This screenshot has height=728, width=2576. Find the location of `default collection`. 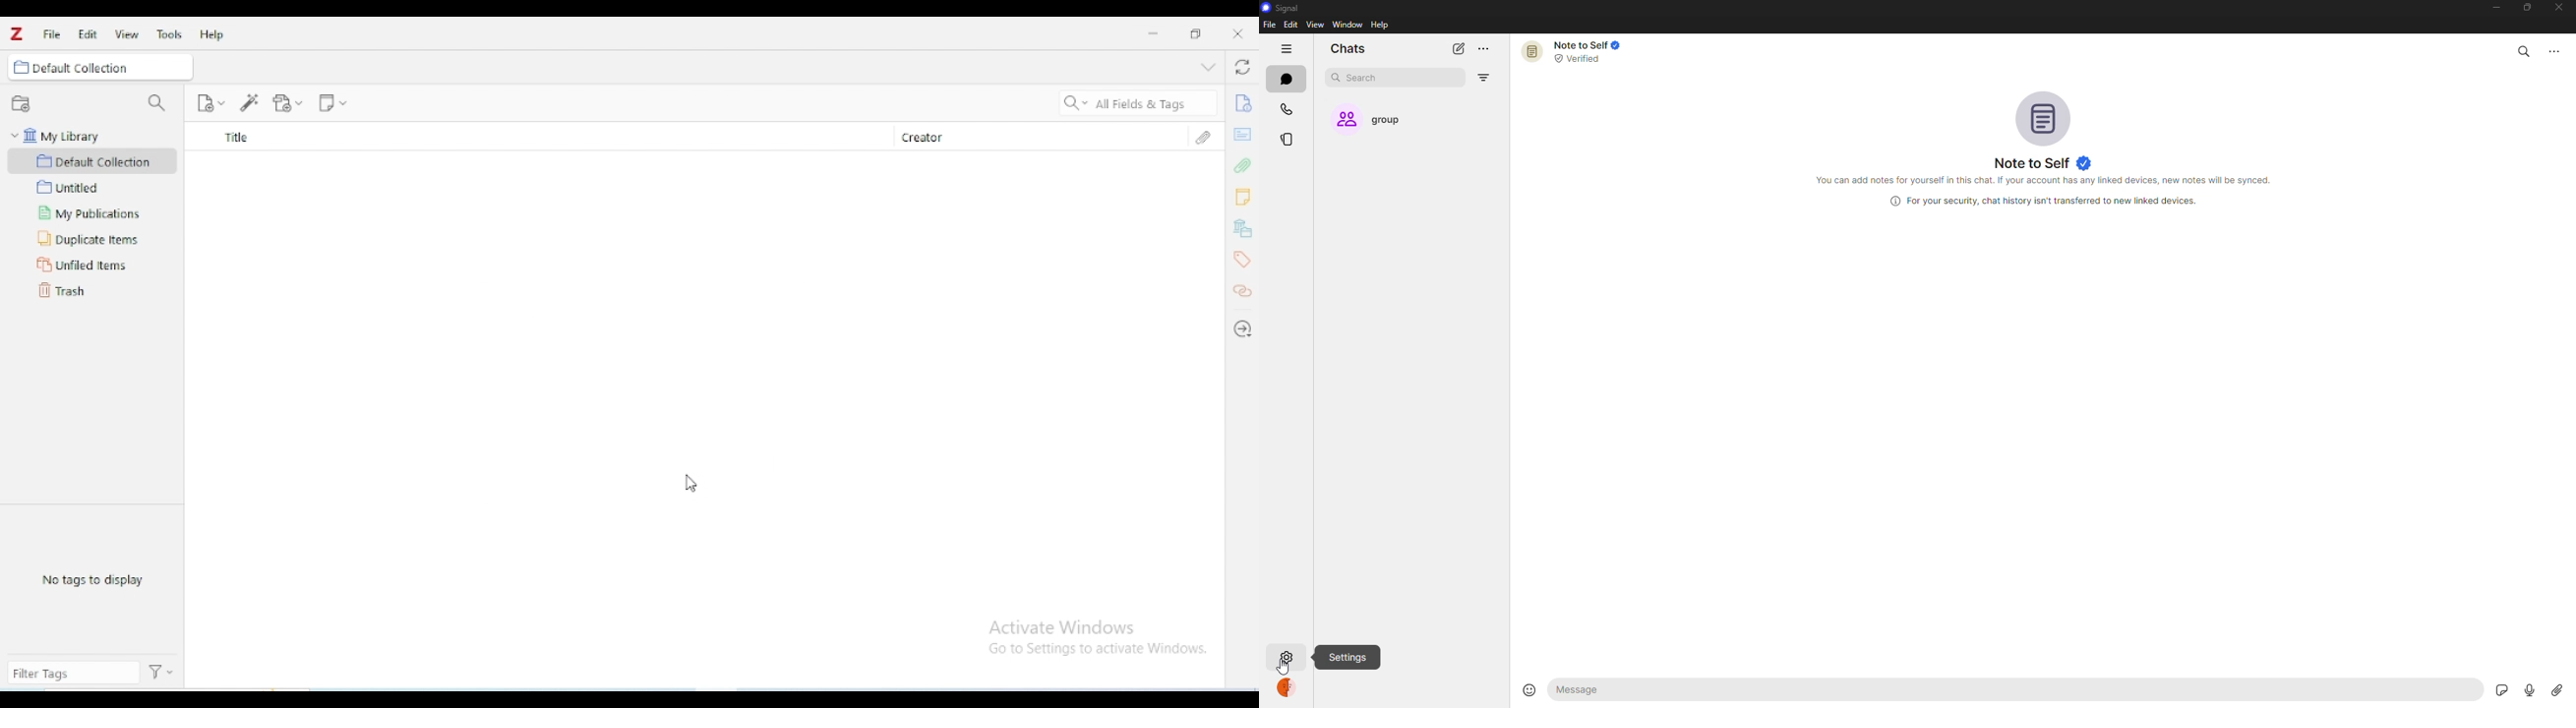

default collection is located at coordinates (92, 160).